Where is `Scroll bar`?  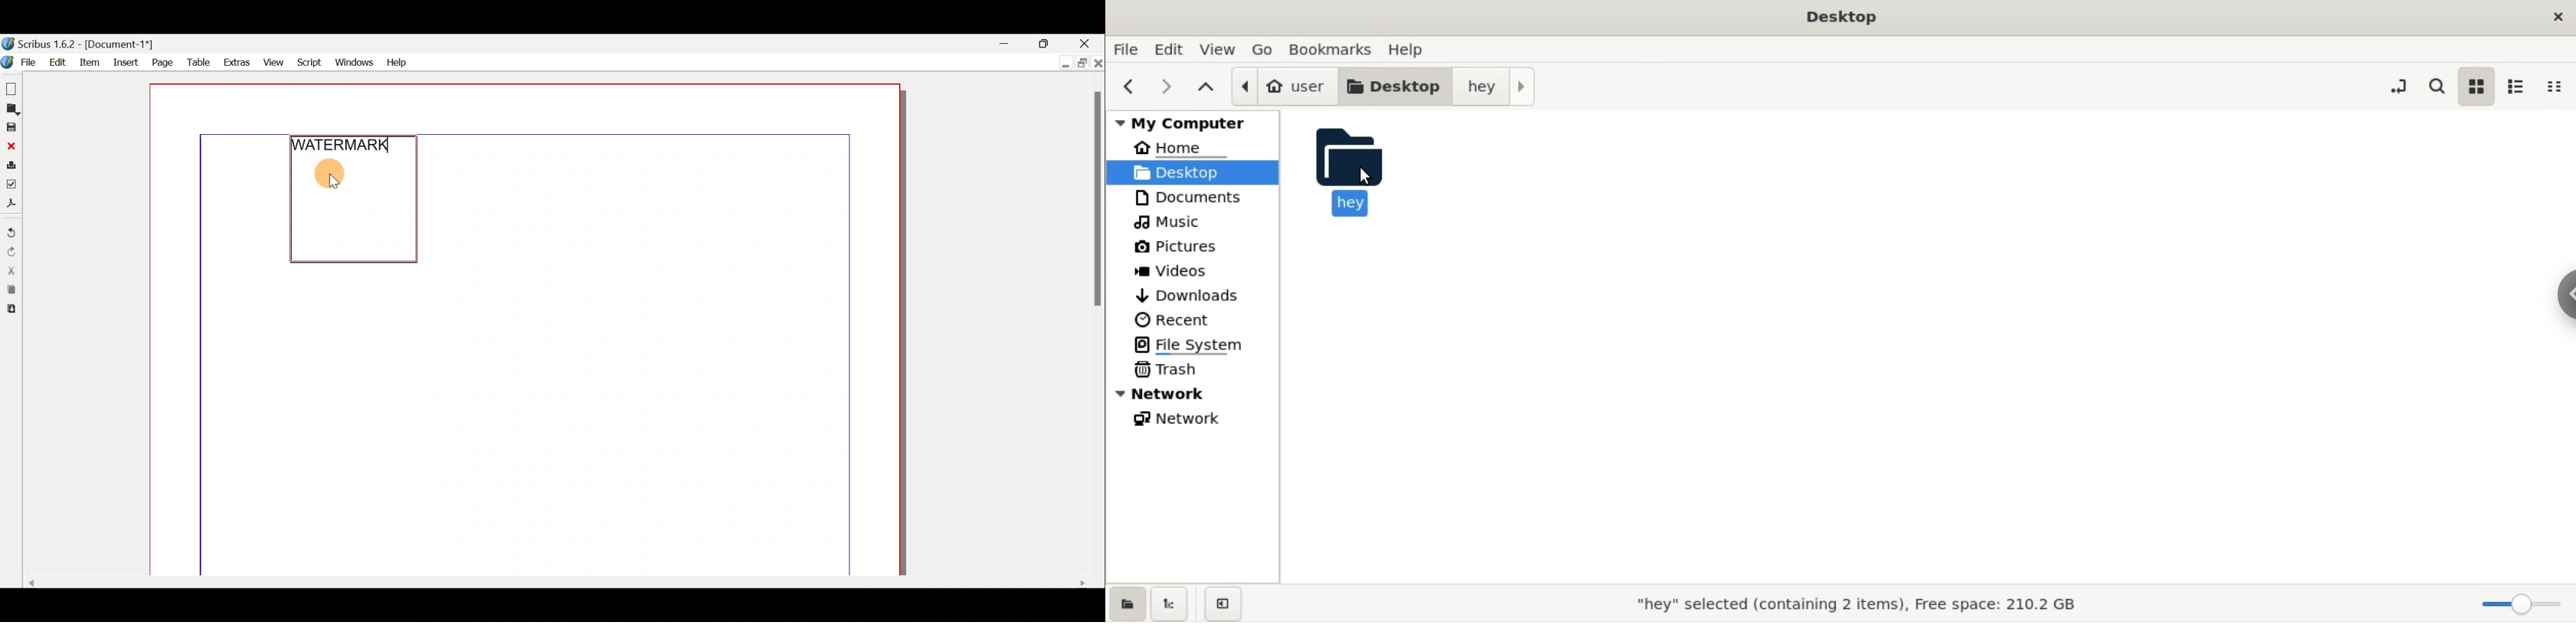 Scroll bar is located at coordinates (1098, 326).